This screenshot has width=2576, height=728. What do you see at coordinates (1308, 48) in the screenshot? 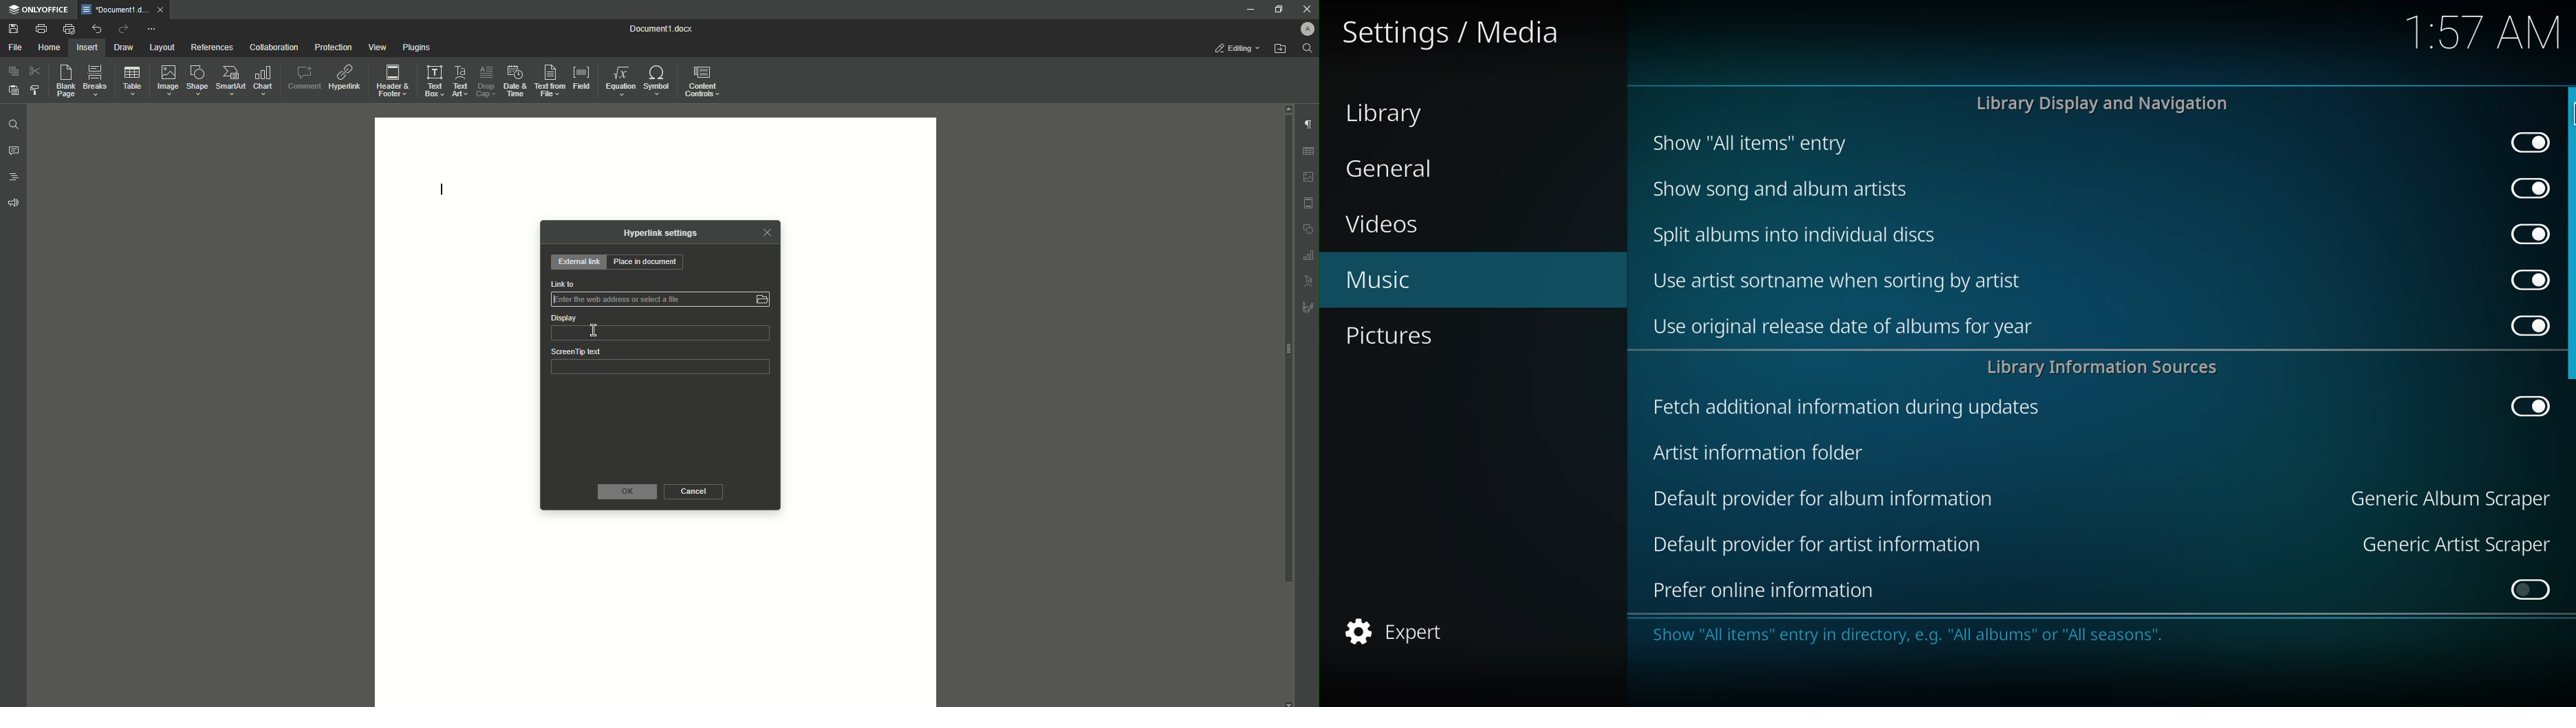
I see `Find` at bounding box center [1308, 48].